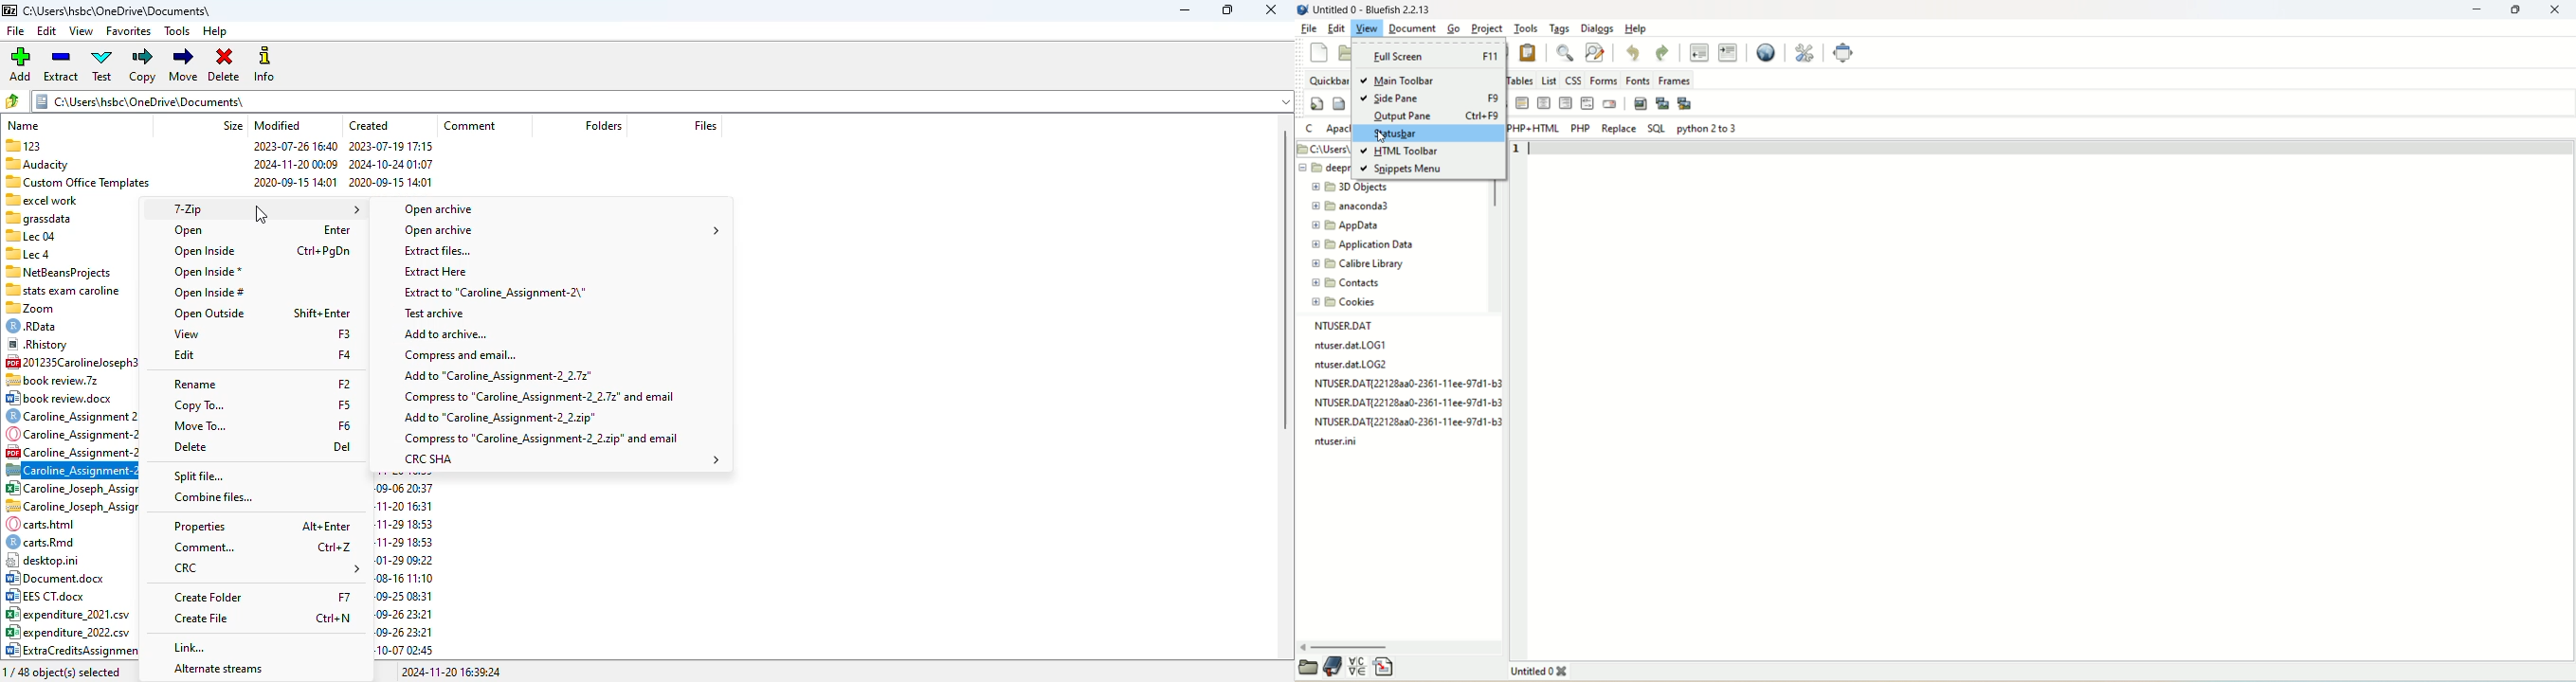 The width and height of the screenshot is (2576, 700). Describe the element at coordinates (435, 251) in the screenshot. I see `extract files` at that location.